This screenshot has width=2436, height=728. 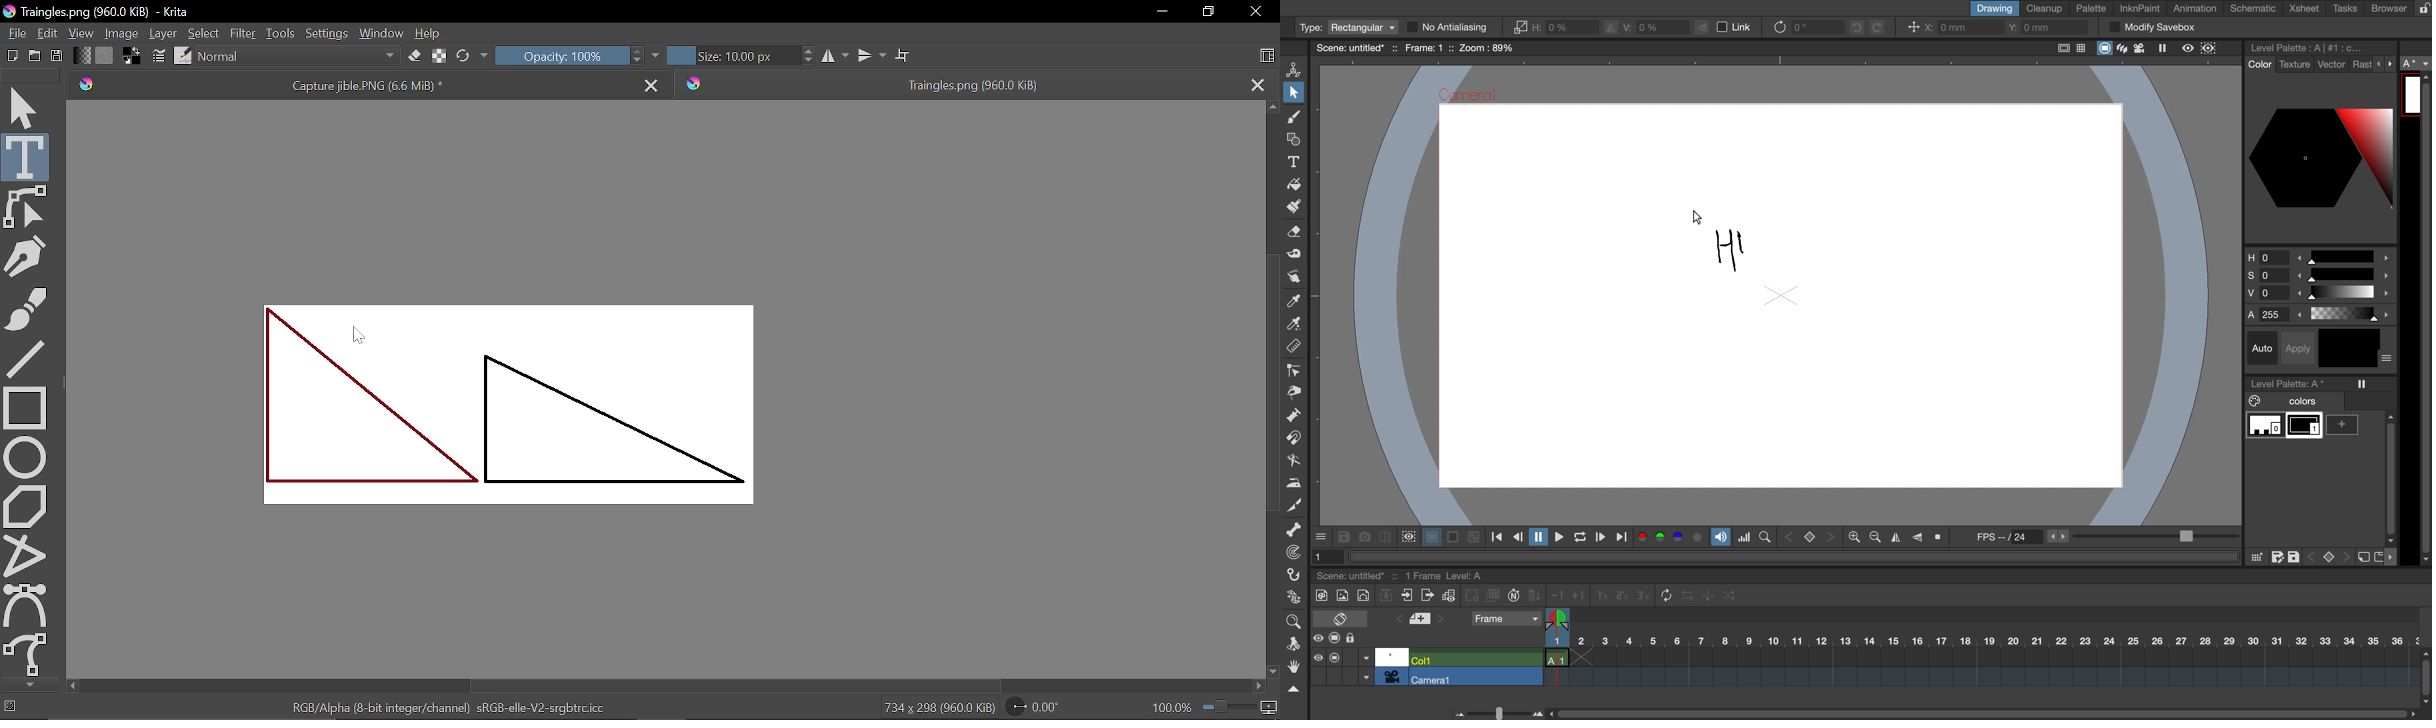 I want to click on more options, so click(x=2394, y=557).